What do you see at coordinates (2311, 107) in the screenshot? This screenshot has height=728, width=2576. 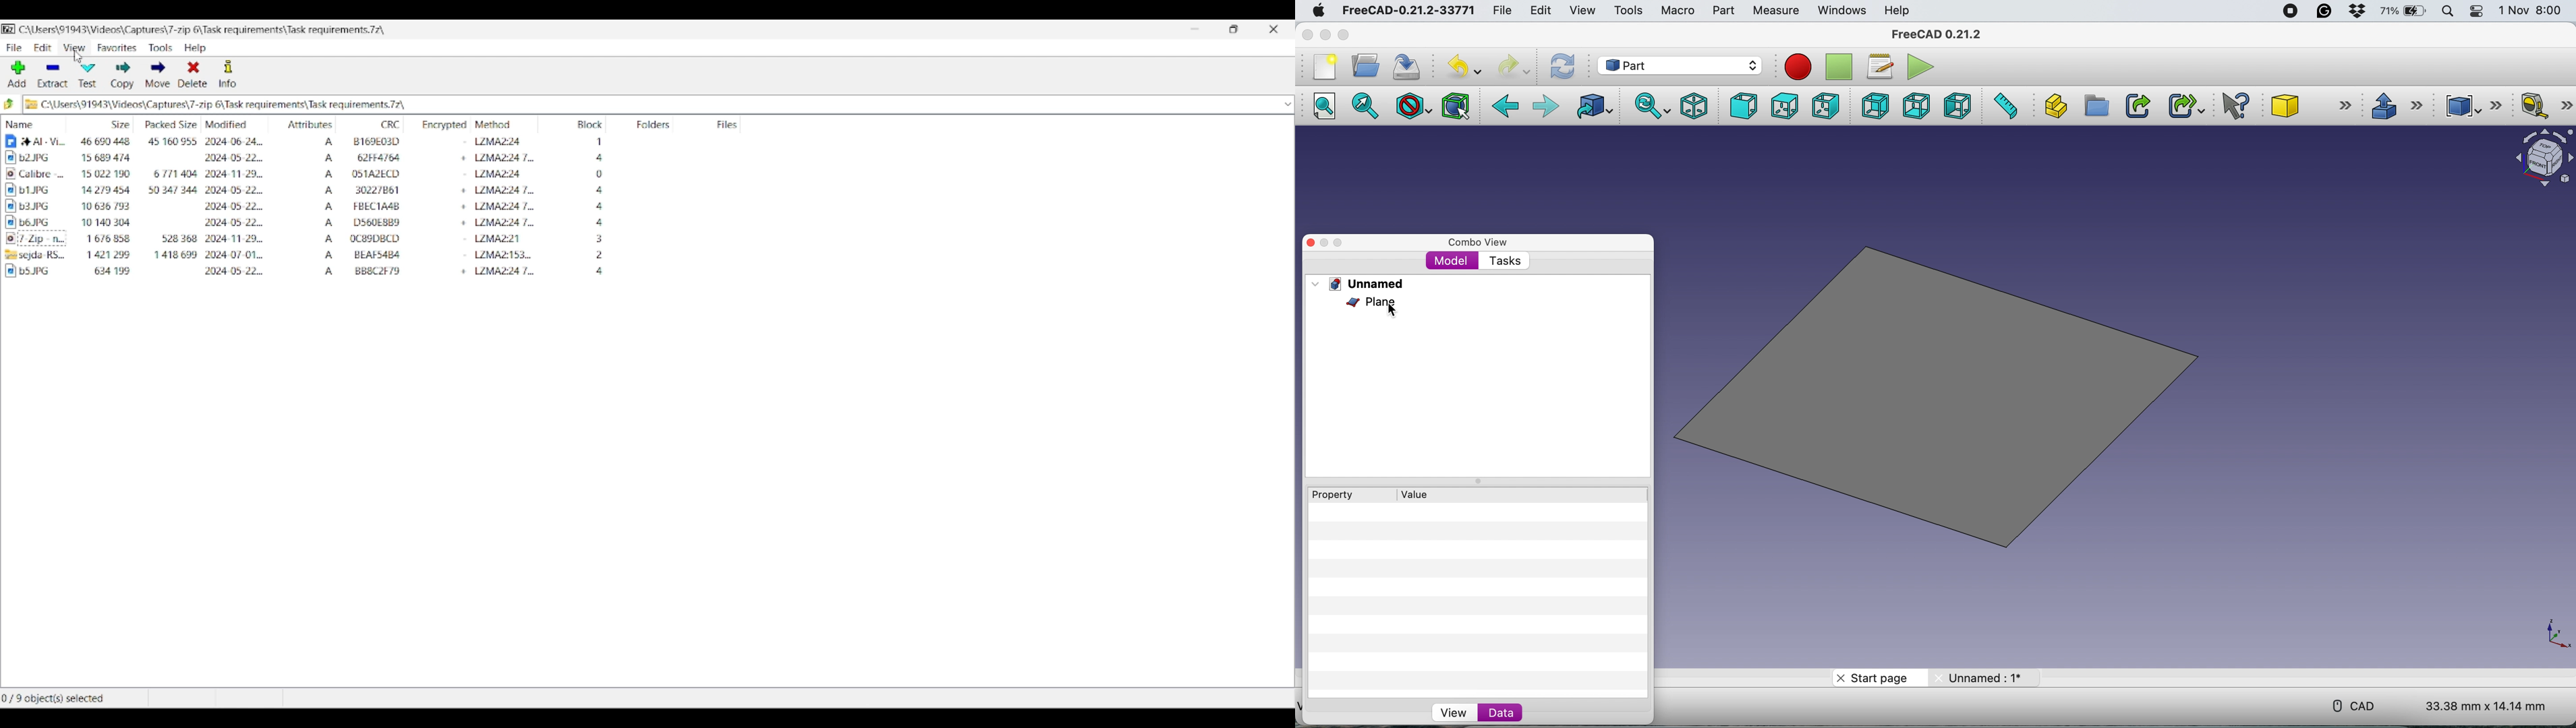 I see `cube` at bounding box center [2311, 107].